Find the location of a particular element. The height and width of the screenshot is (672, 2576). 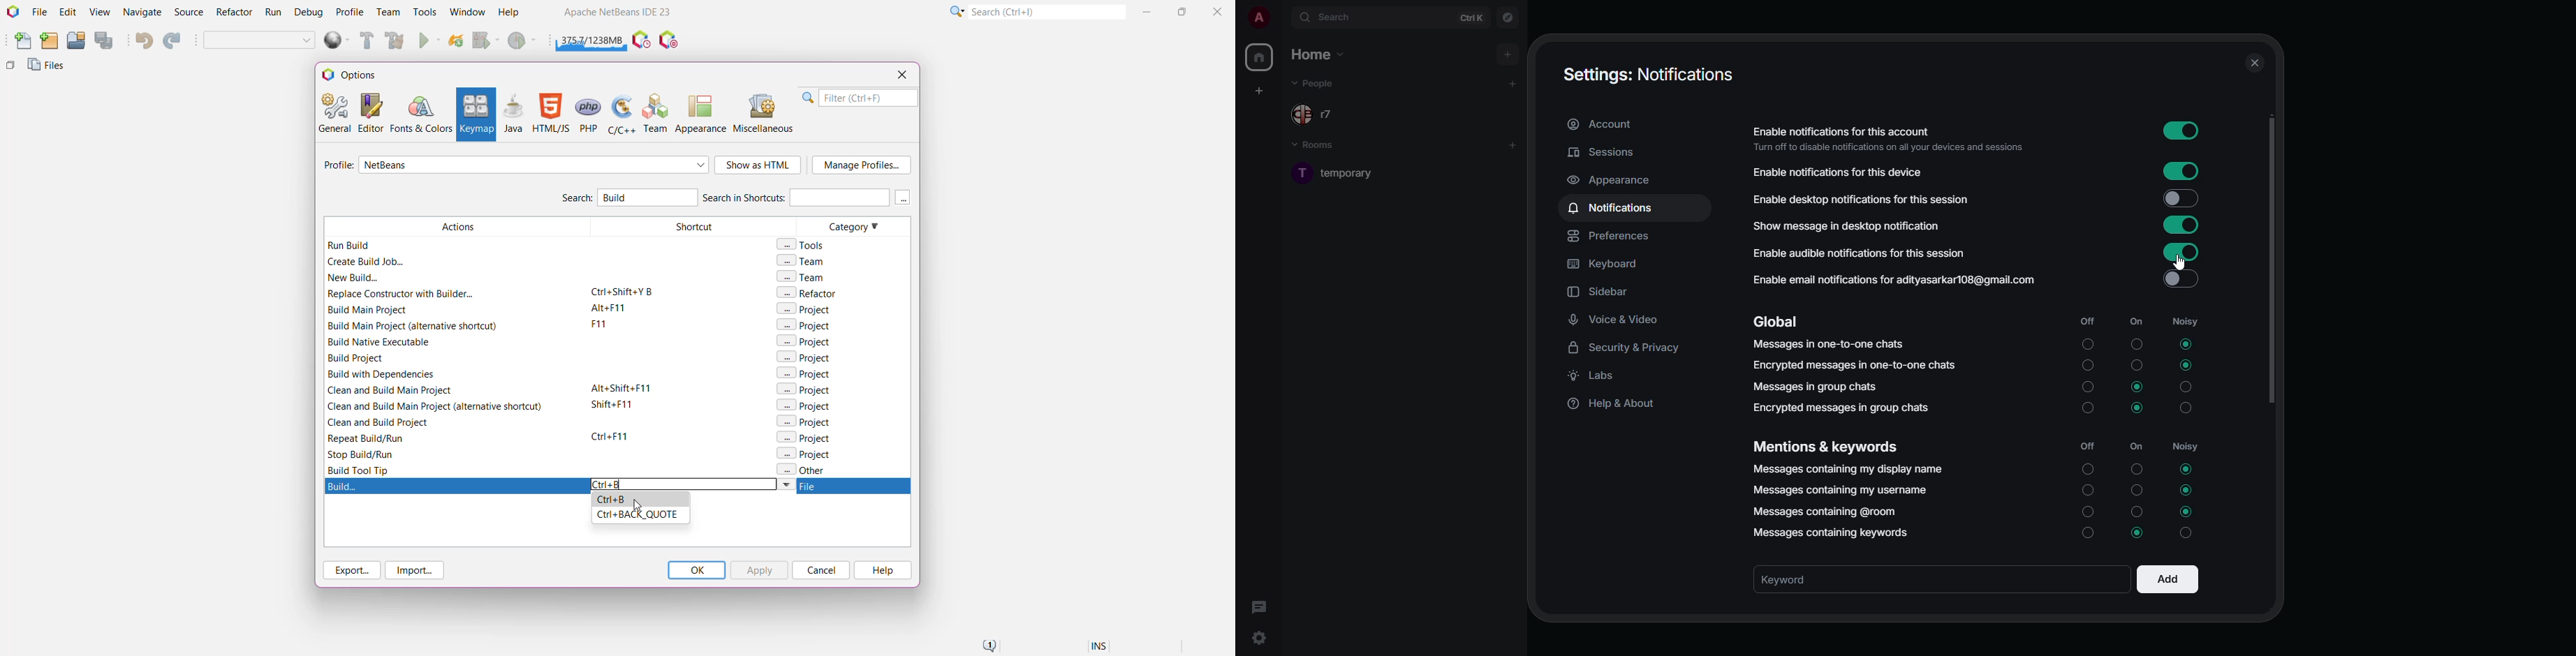

noisy is located at coordinates (2185, 446).